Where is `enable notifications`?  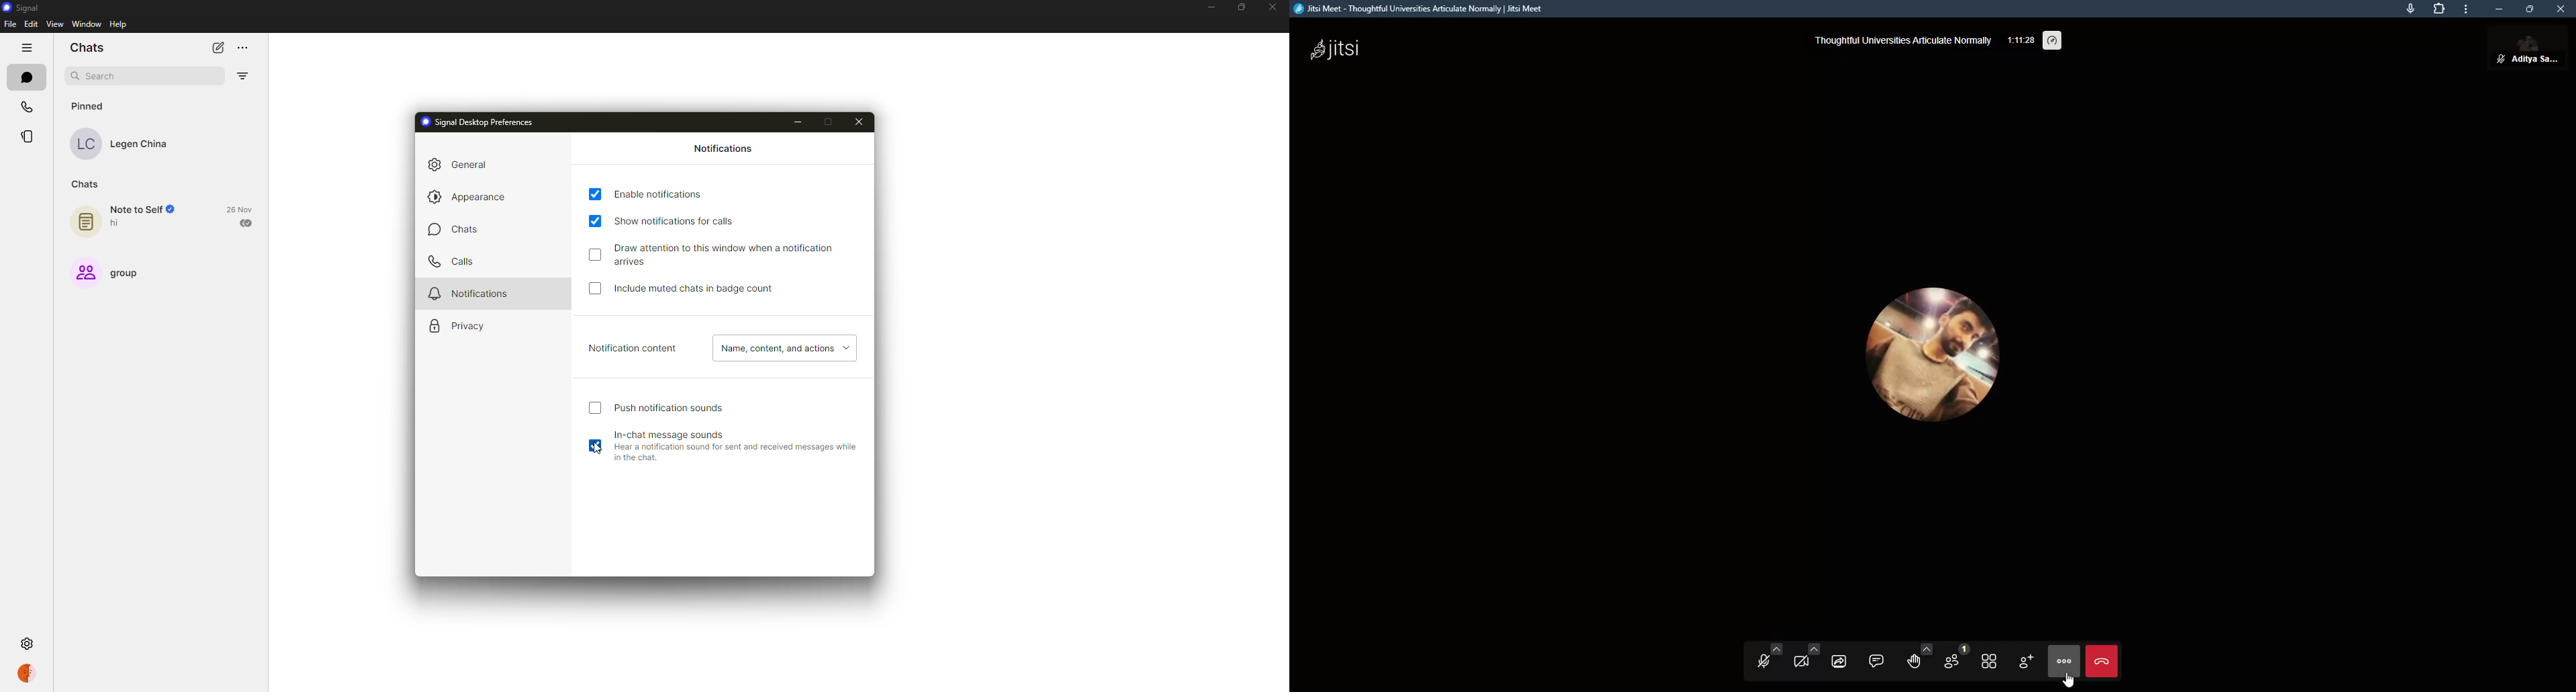 enable notifications is located at coordinates (659, 193).